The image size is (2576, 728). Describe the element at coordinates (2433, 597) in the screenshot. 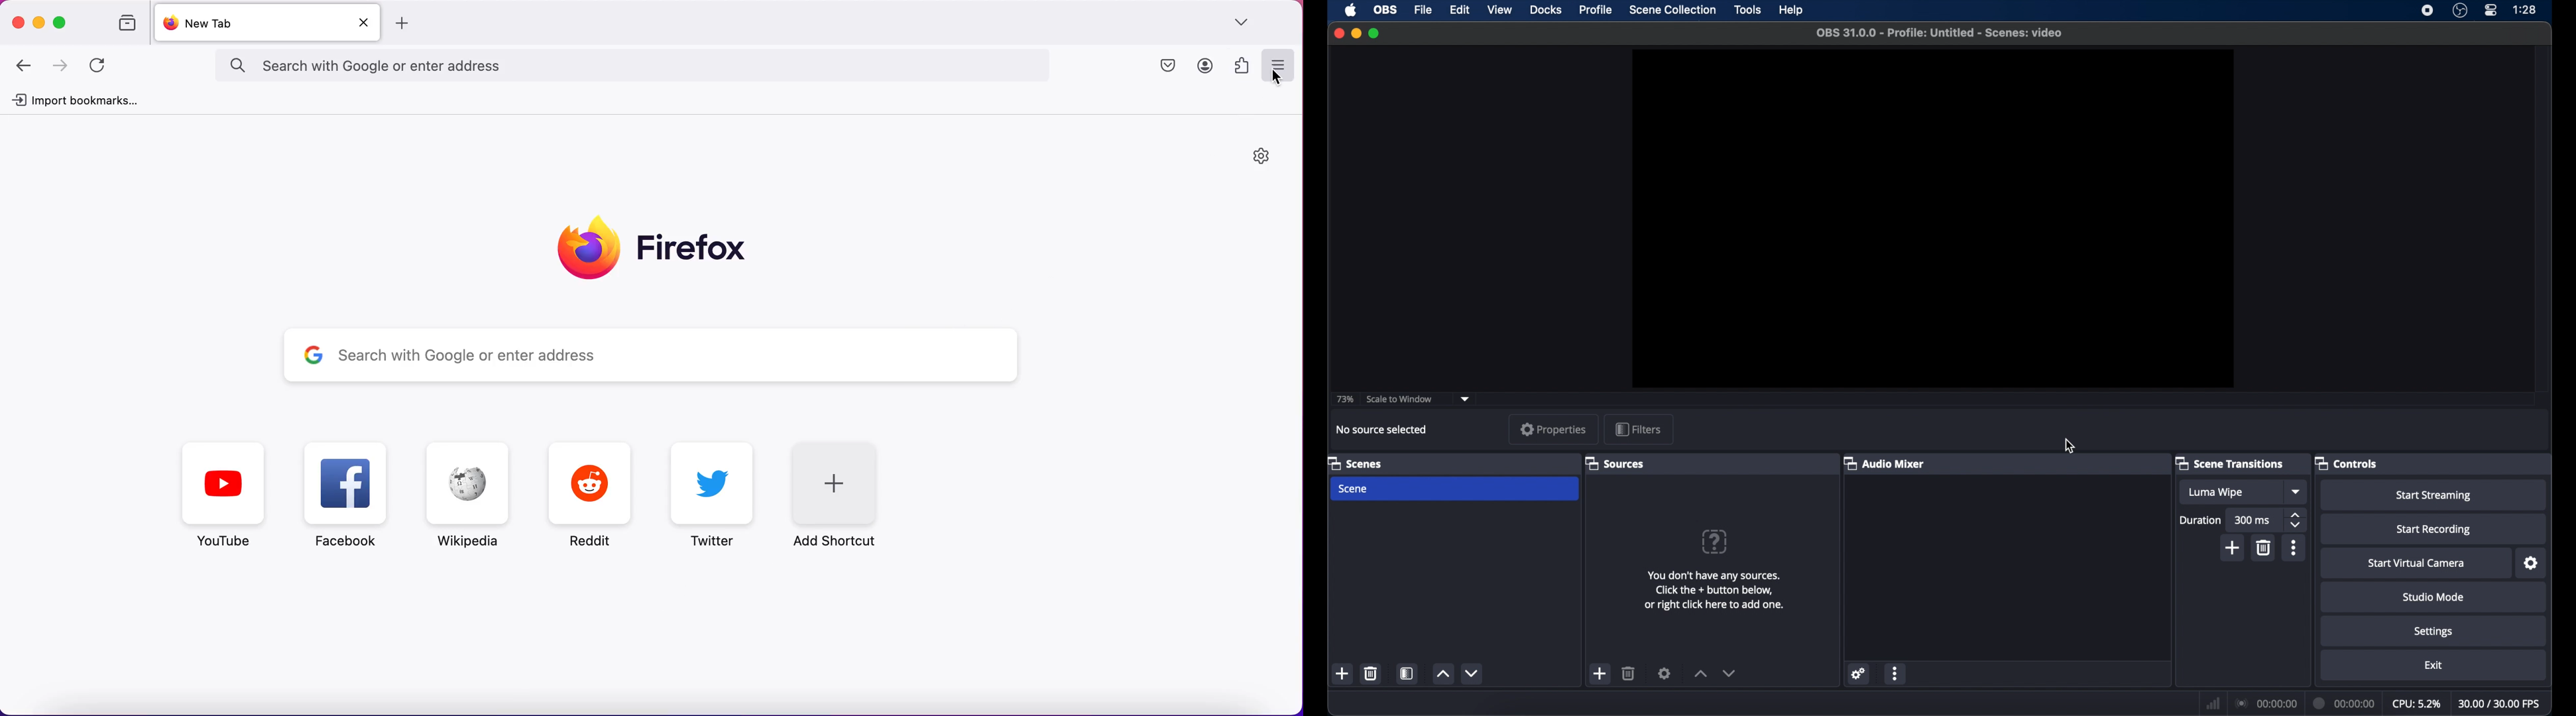

I see `studio mode` at that location.